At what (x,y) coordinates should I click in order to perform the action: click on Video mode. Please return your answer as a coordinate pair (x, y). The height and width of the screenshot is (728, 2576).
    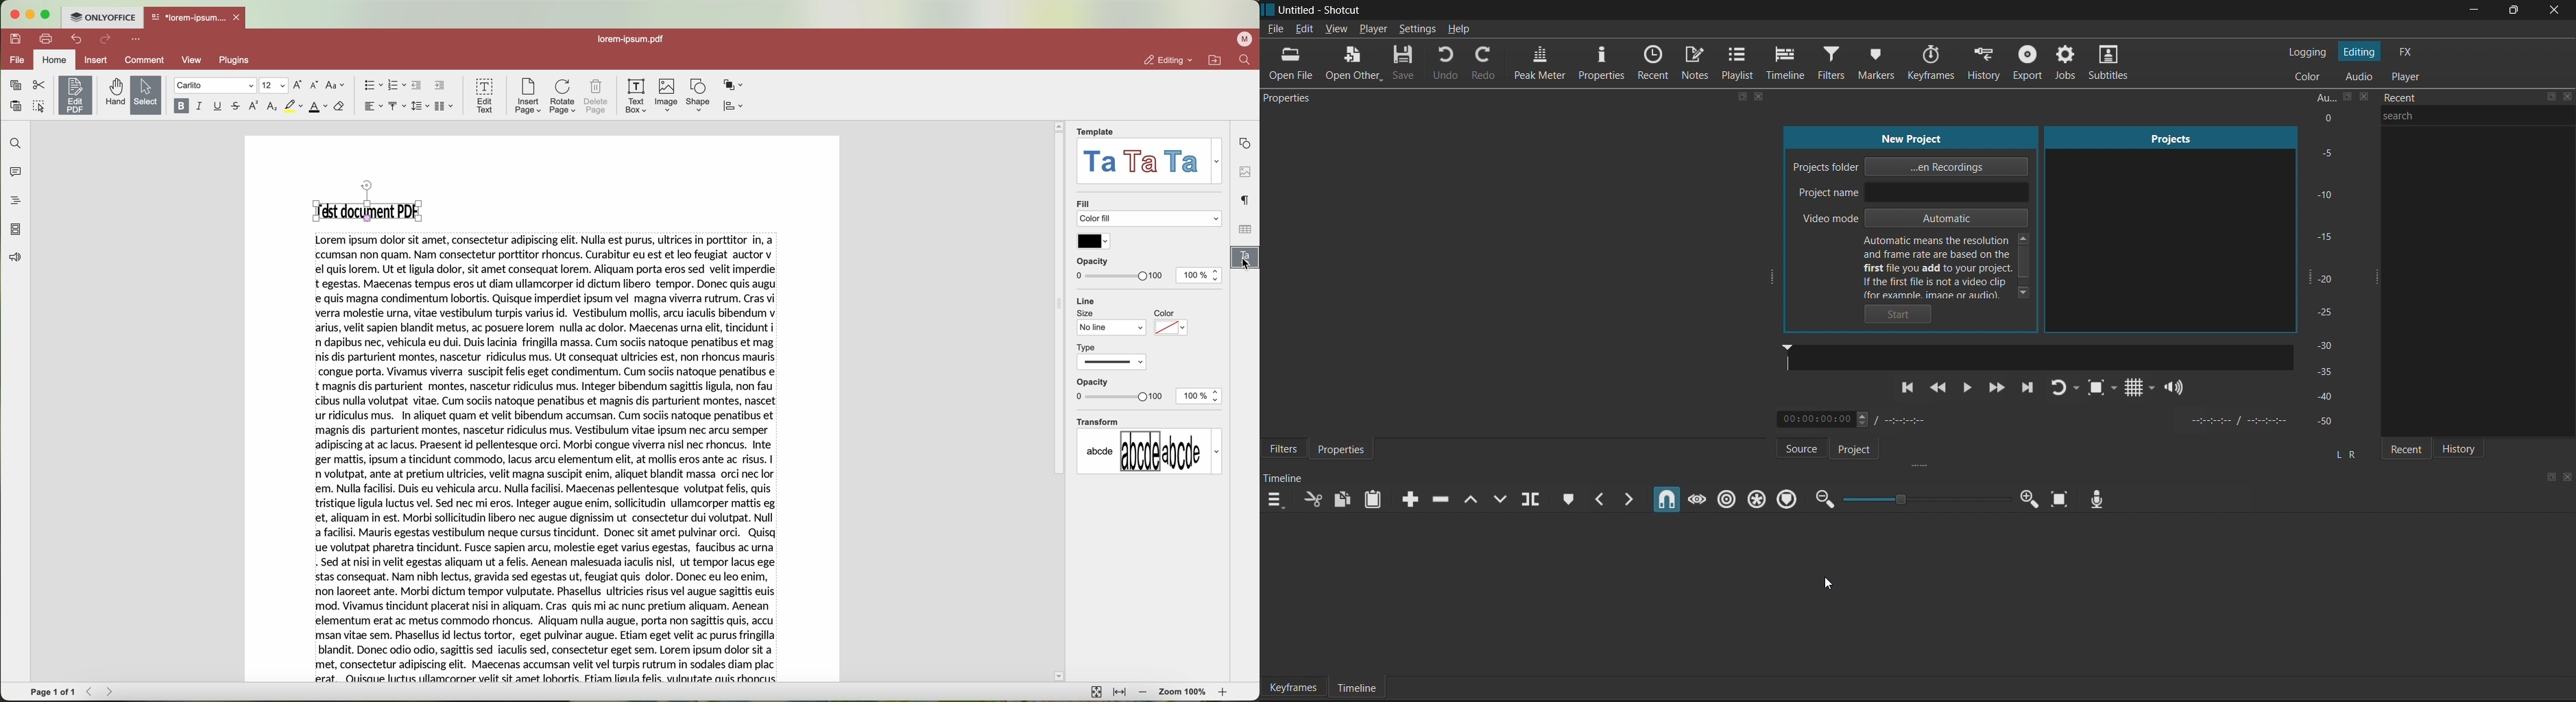
    Looking at the image, I should click on (1911, 219).